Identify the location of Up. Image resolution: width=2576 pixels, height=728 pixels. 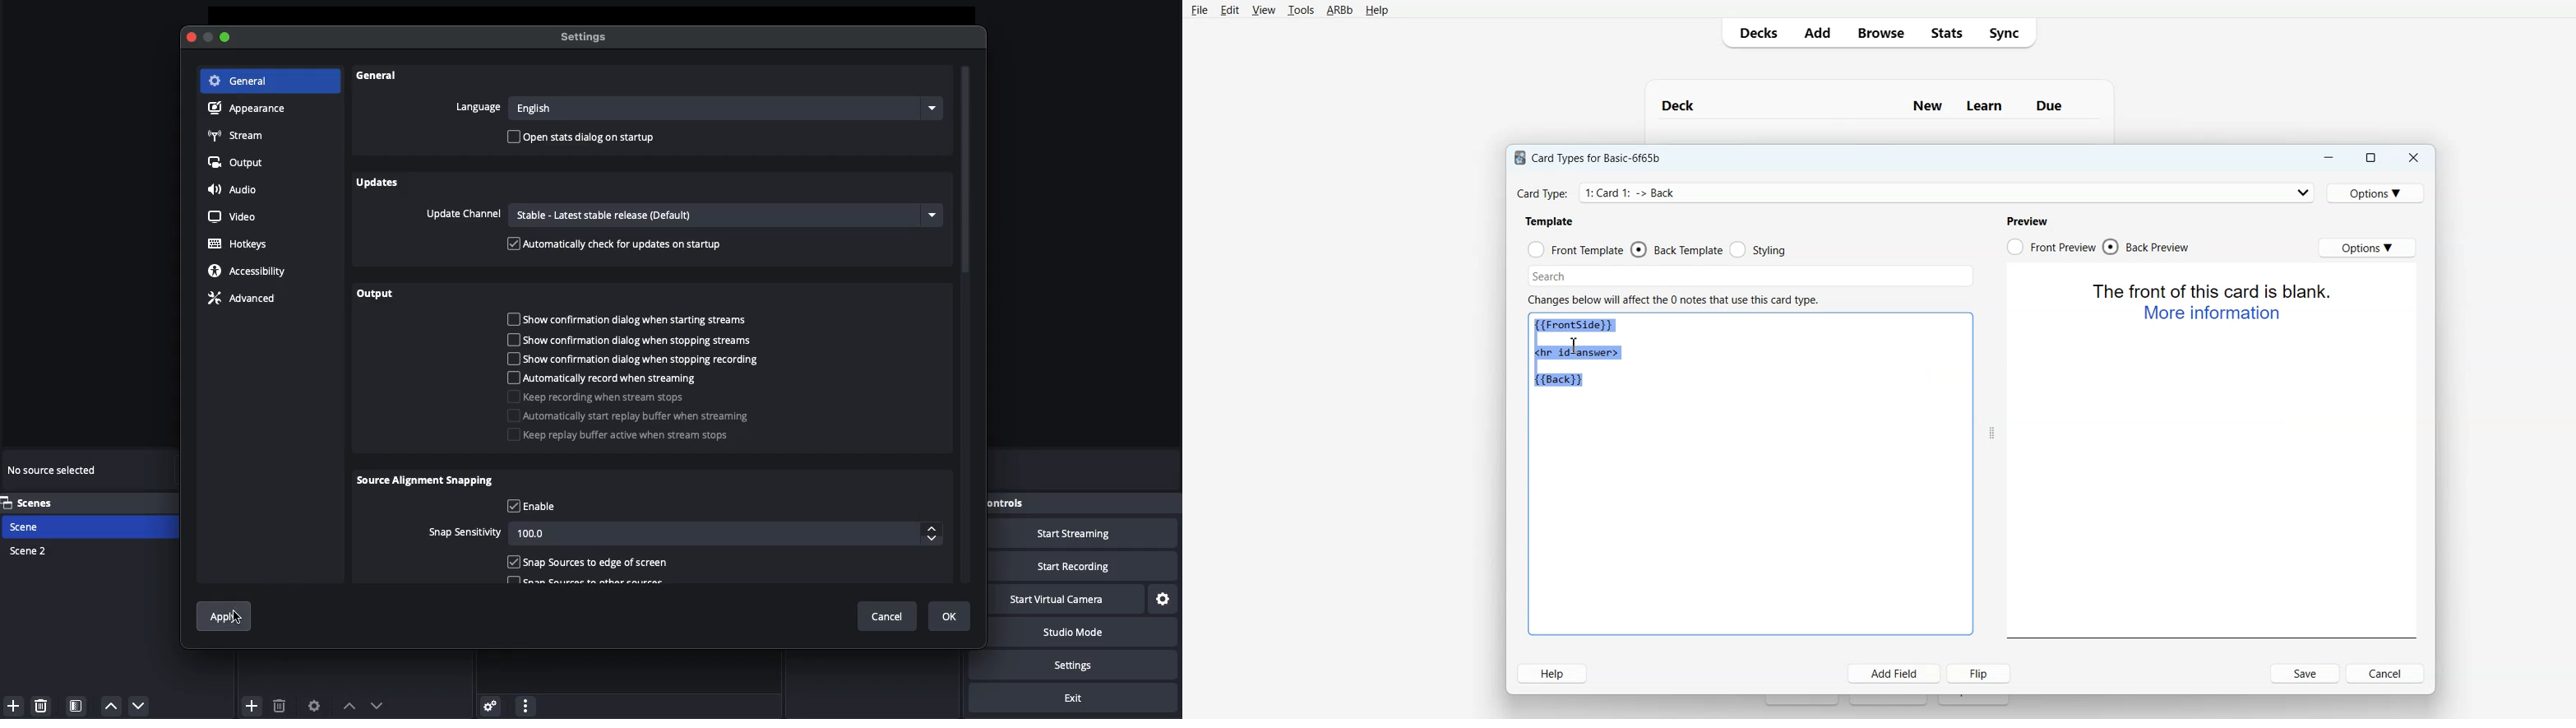
(347, 703).